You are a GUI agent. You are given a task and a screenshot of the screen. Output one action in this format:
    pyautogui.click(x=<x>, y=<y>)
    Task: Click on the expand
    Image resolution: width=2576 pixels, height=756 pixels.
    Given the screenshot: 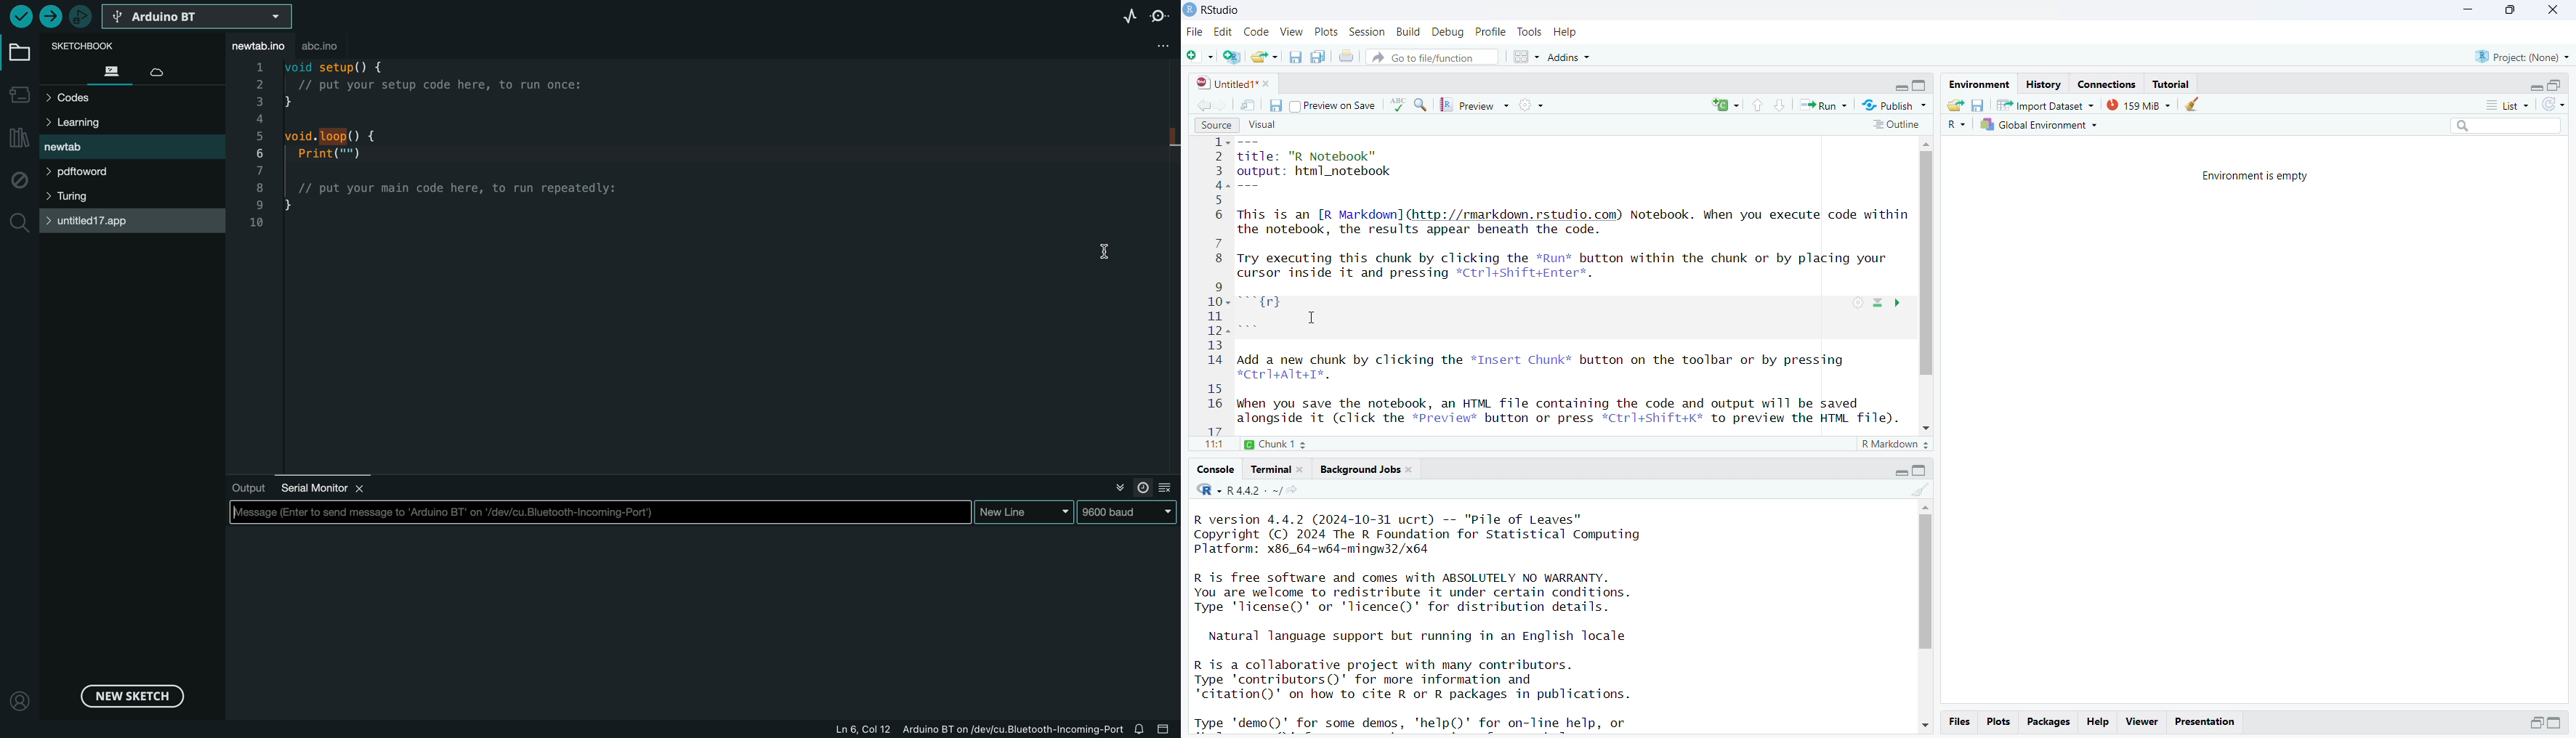 What is the action you would take?
    pyautogui.click(x=1902, y=470)
    